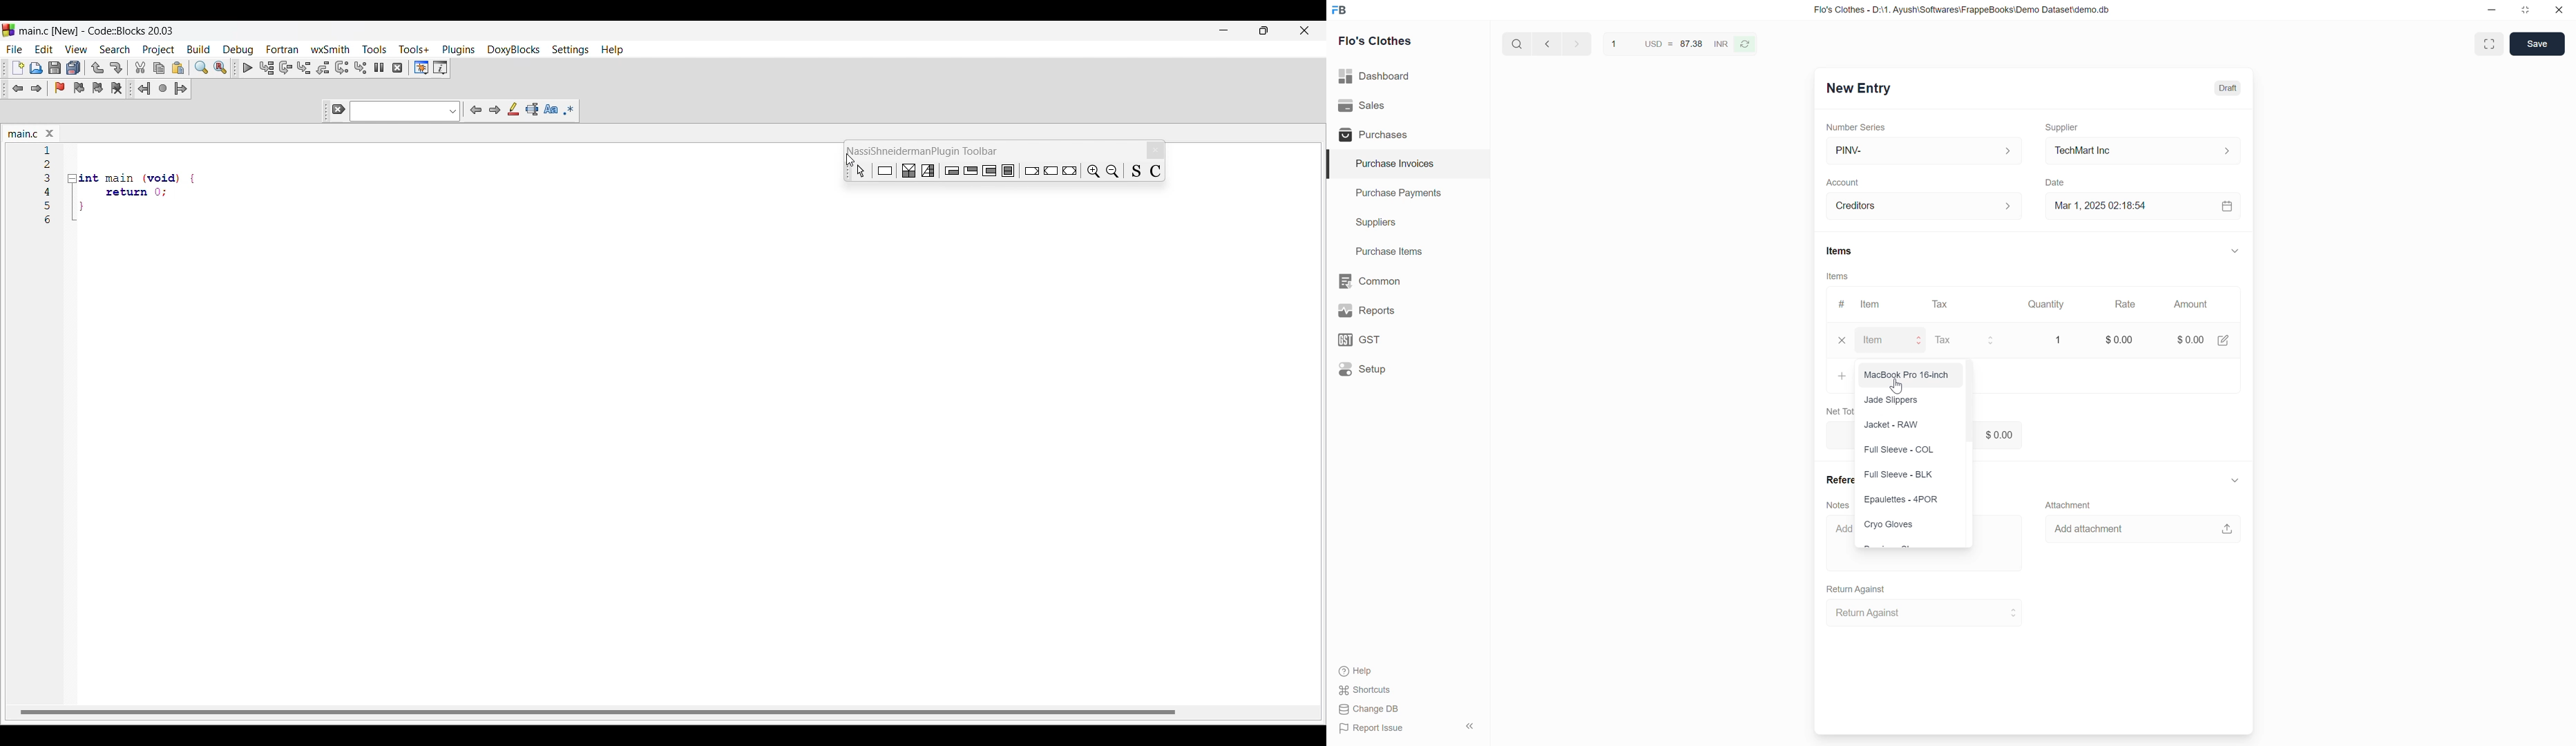 The height and width of the screenshot is (756, 2576). What do you see at coordinates (1051, 169) in the screenshot?
I see `` at bounding box center [1051, 169].